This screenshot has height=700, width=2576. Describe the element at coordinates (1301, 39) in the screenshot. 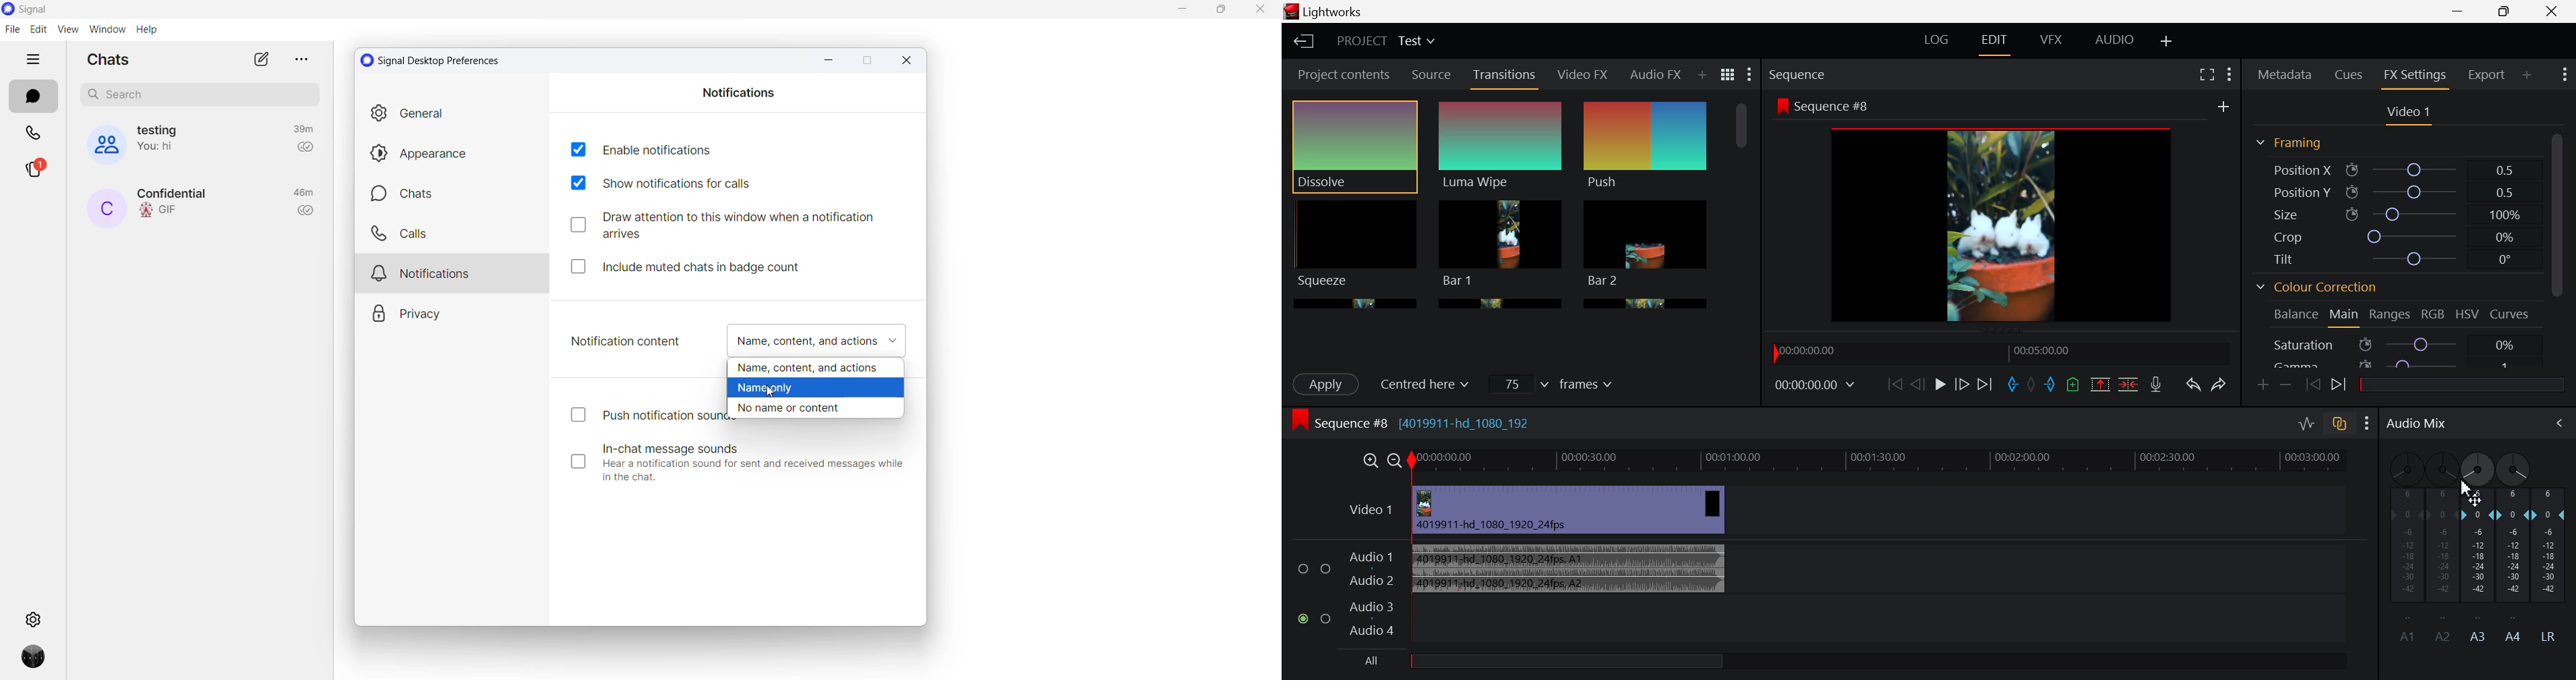

I see `Back to Homepage` at that location.